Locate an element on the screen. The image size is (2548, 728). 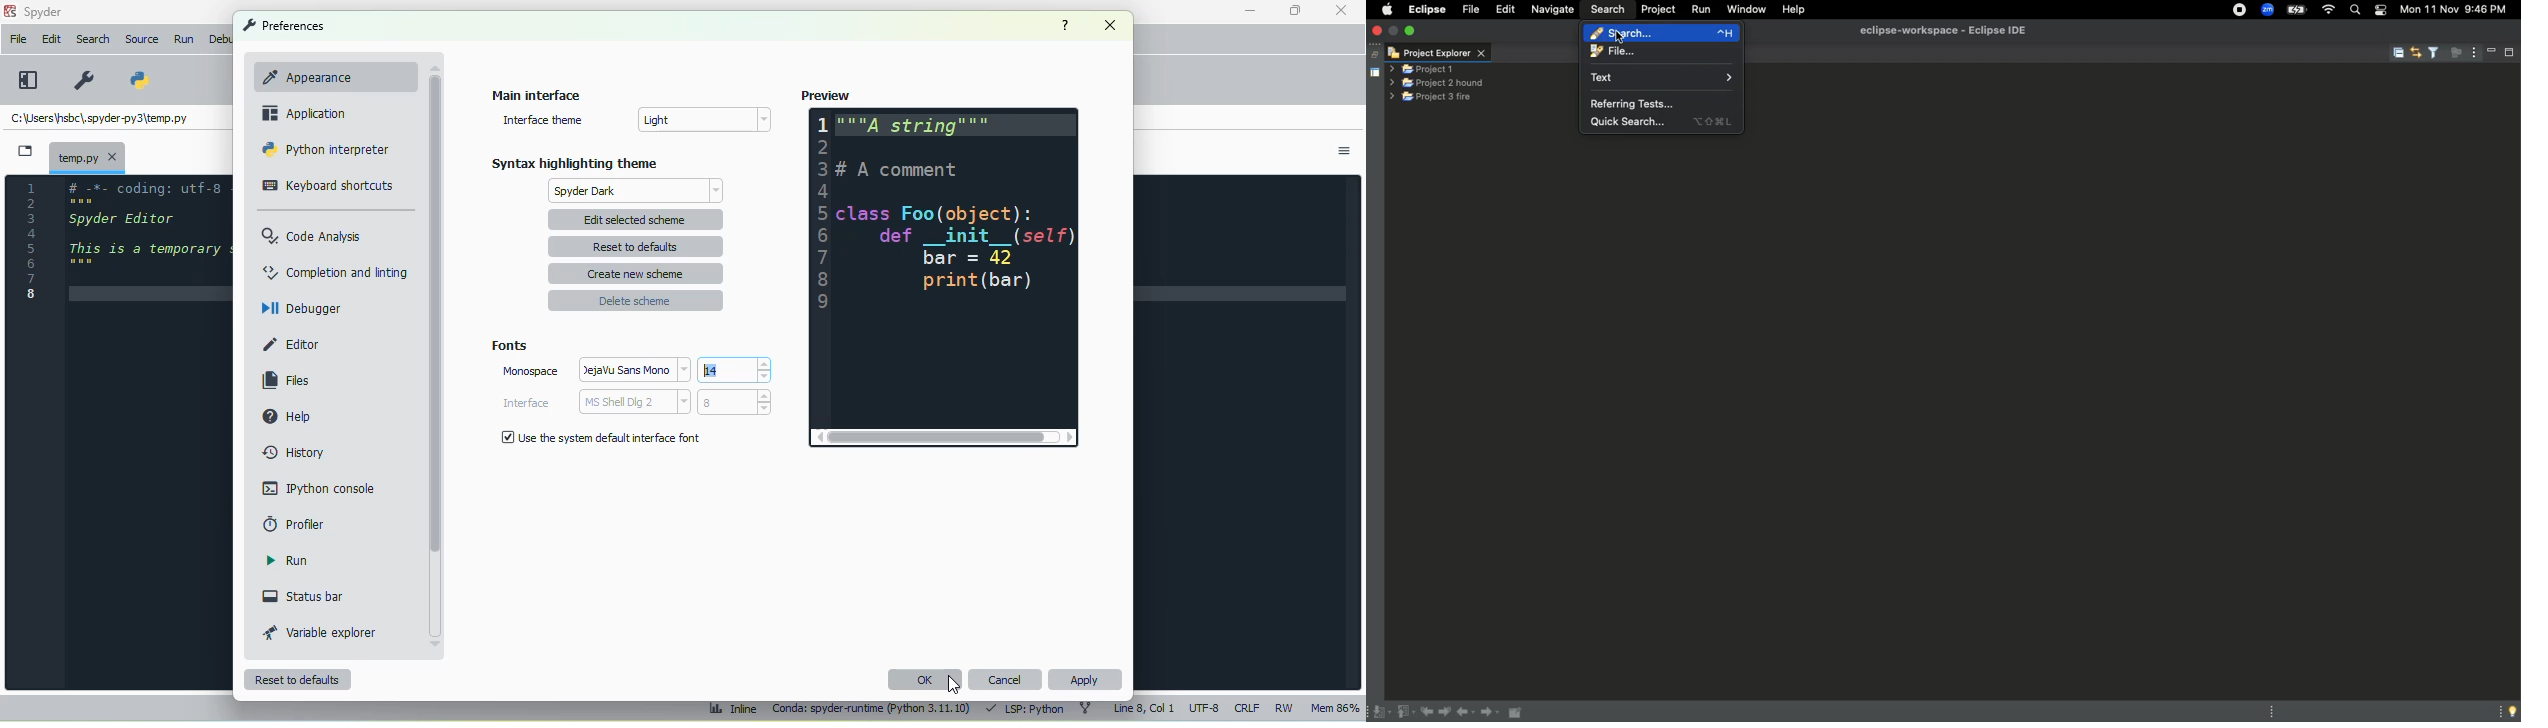
interface theme is located at coordinates (542, 120).